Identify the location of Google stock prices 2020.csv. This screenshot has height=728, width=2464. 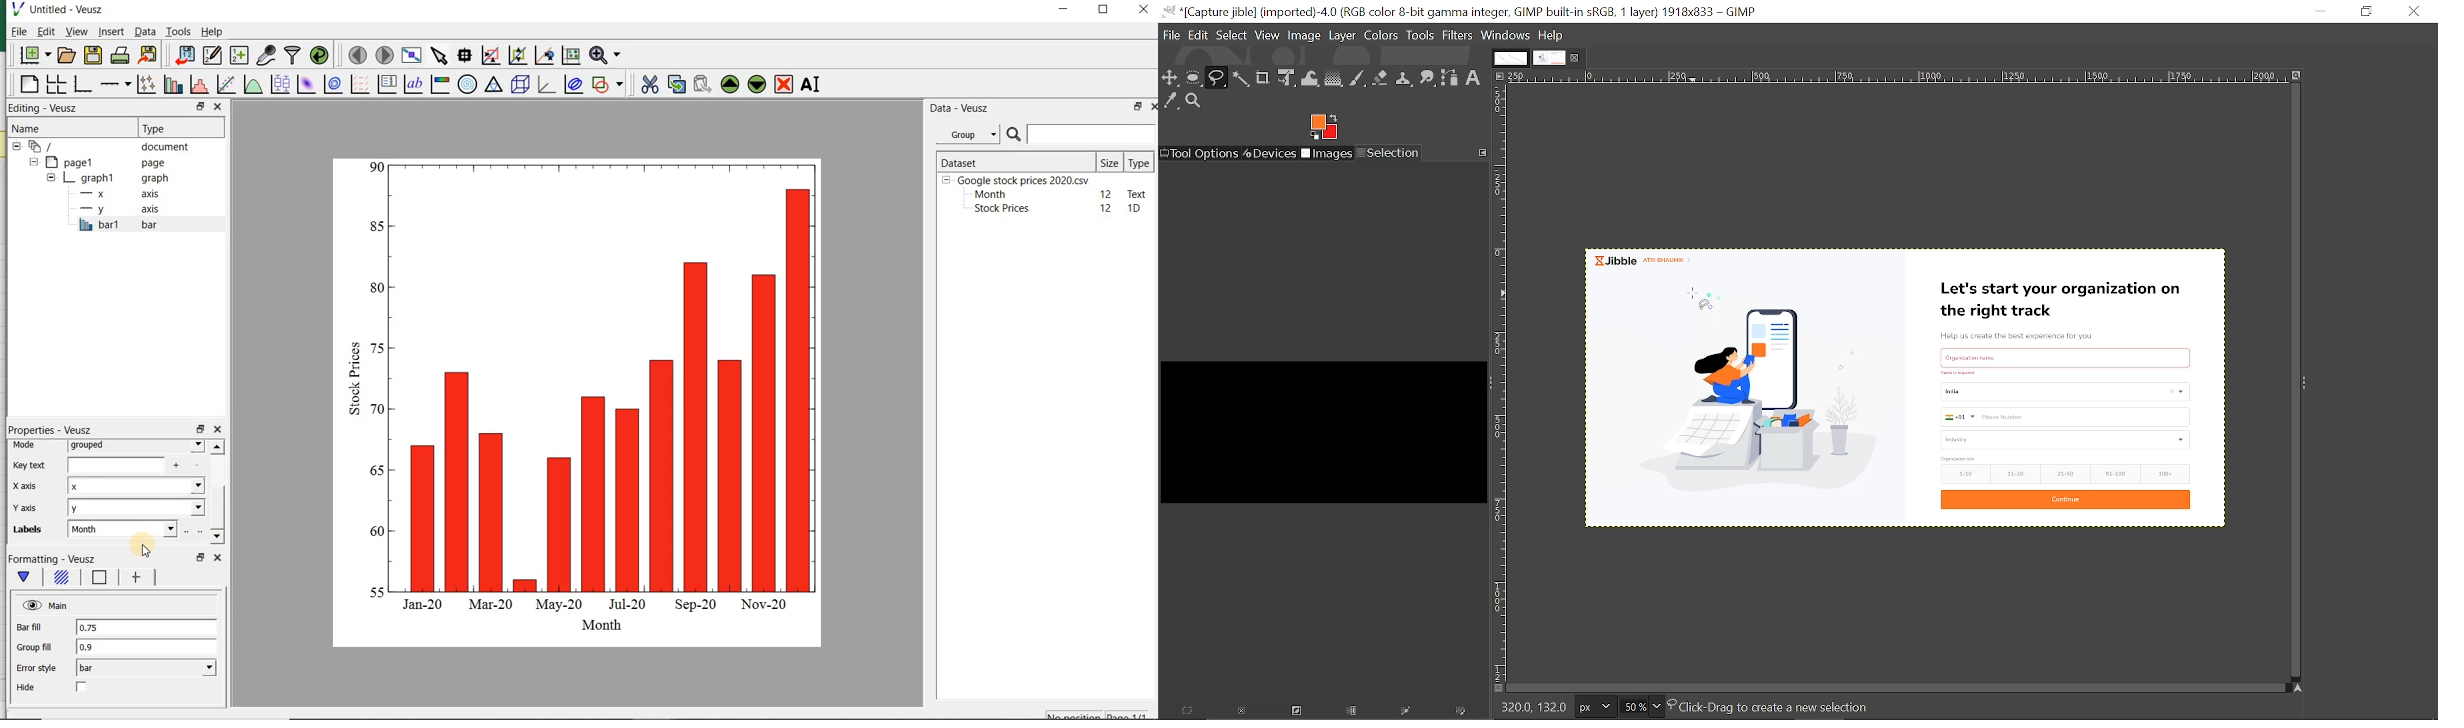
(1019, 179).